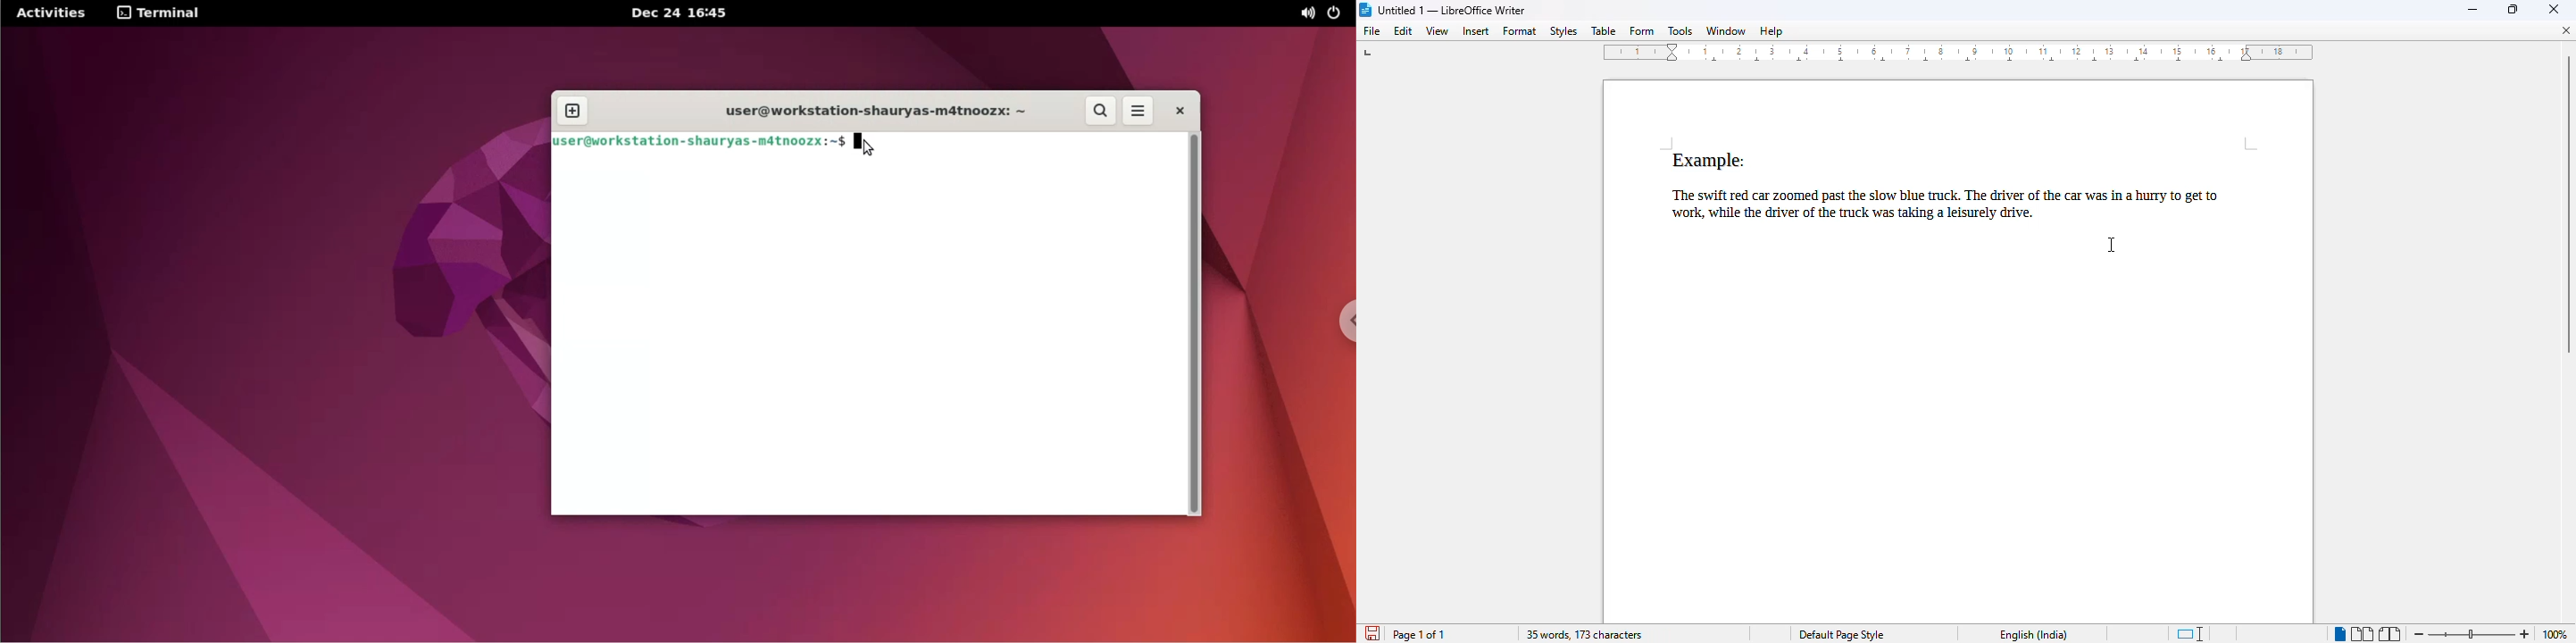  What do you see at coordinates (1713, 157) in the screenshot?
I see `Example (shadow effect)` at bounding box center [1713, 157].